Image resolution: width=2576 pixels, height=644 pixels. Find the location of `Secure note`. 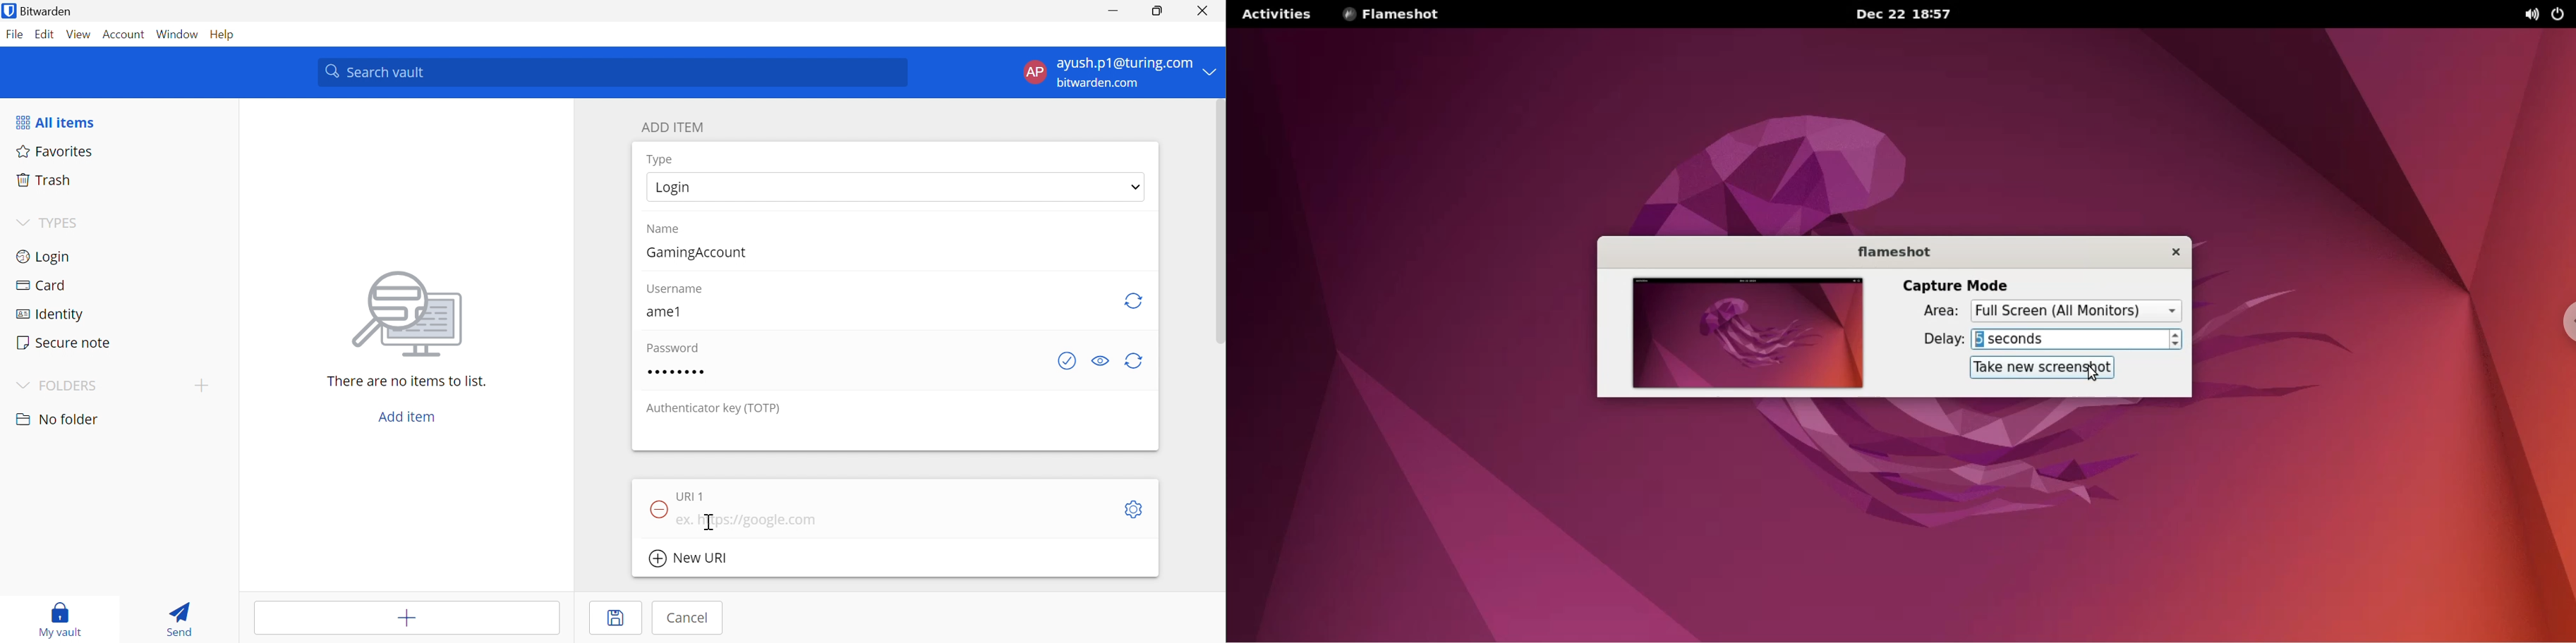

Secure note is located at coordinates (64, 341).